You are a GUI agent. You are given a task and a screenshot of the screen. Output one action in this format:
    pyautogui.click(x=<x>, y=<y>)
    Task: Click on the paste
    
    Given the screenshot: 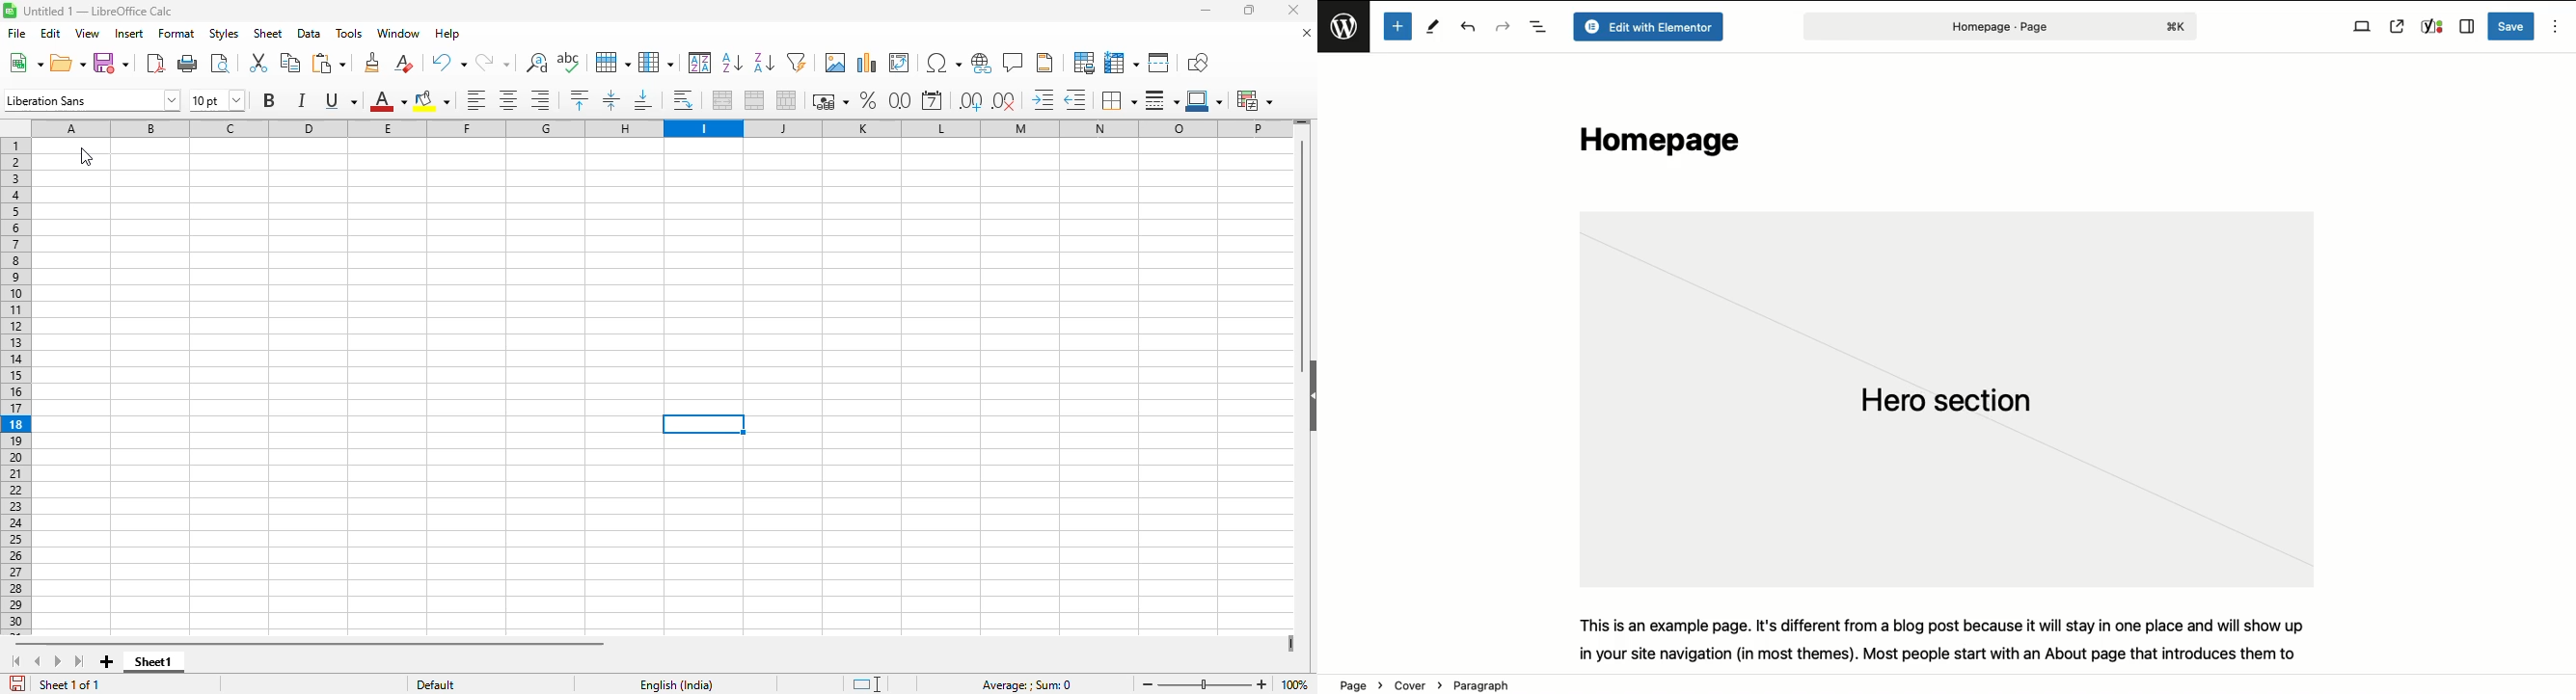 What is the action you would take?
    pyautogui.click(x=328, y=63)
    